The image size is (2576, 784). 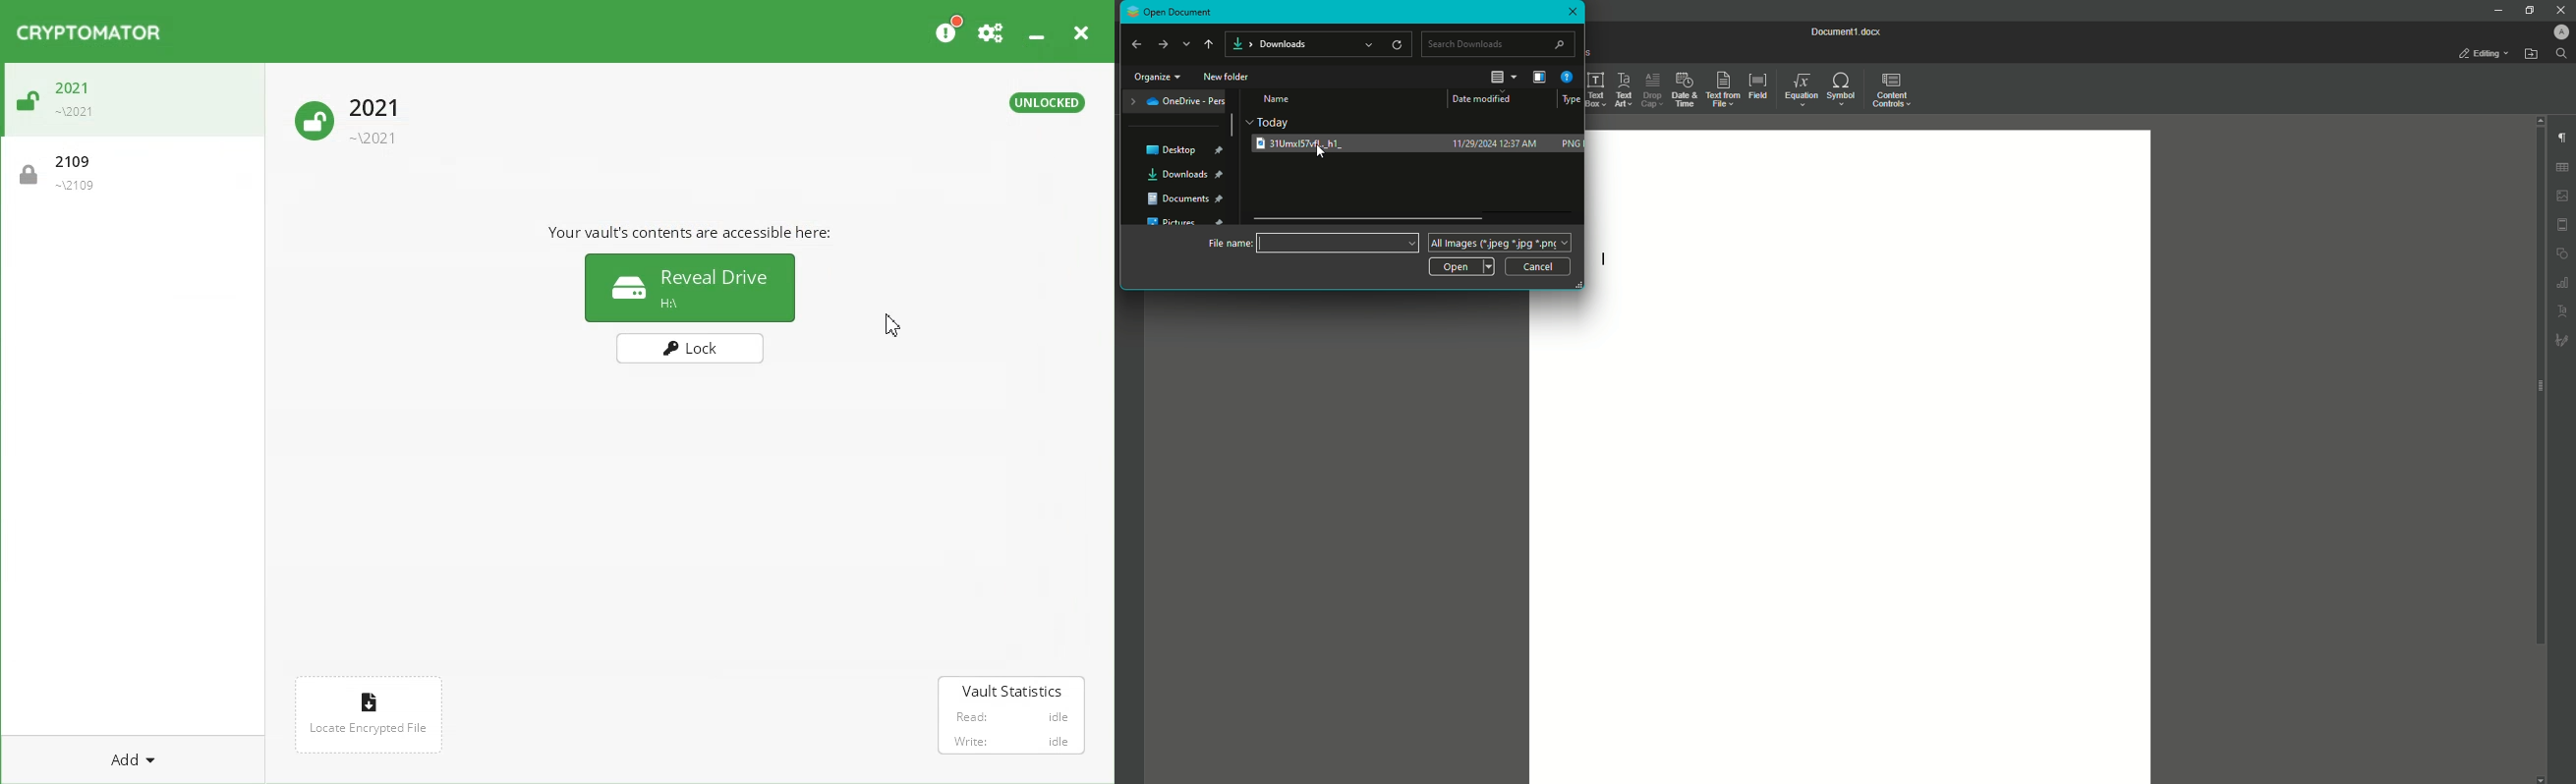 I want to click on Date Modified, so click(x=1488, y=99).